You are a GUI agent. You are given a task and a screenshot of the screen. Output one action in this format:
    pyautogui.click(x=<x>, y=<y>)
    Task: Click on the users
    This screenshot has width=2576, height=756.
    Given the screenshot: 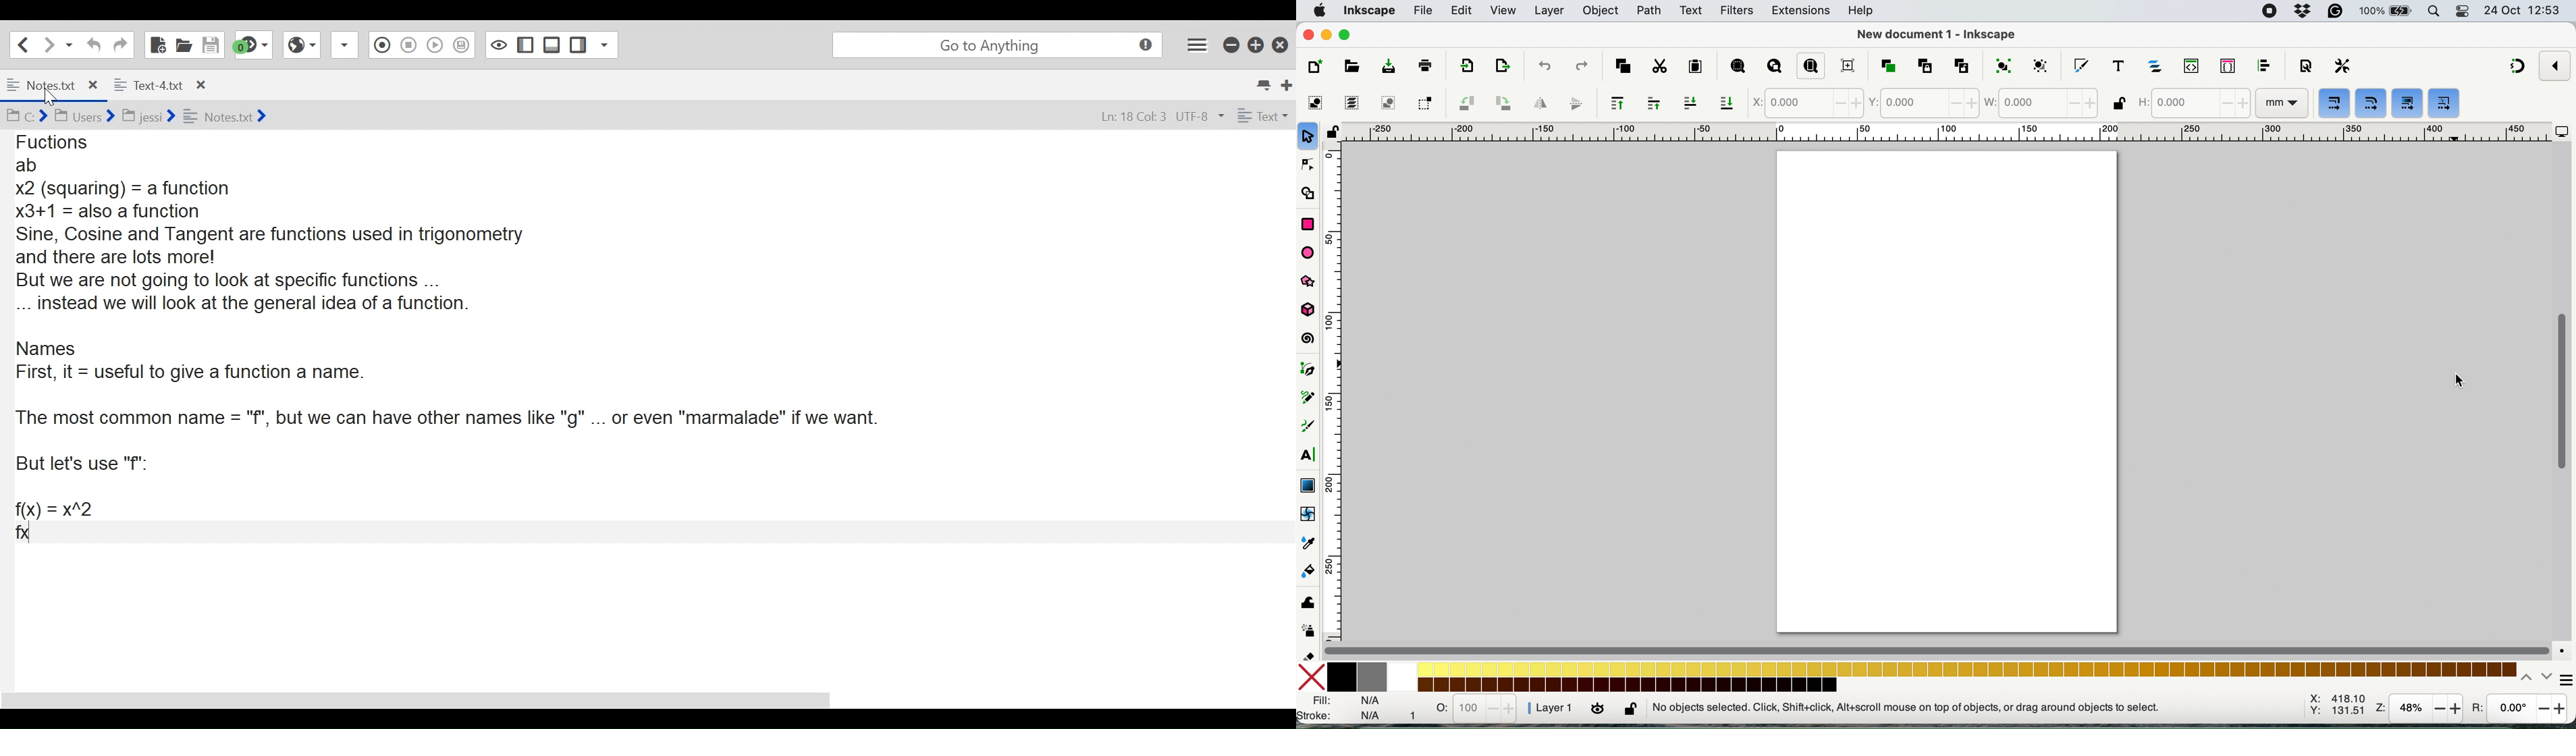 What is the action you would take?
    pyautogui.click(x=84, y=116)
    